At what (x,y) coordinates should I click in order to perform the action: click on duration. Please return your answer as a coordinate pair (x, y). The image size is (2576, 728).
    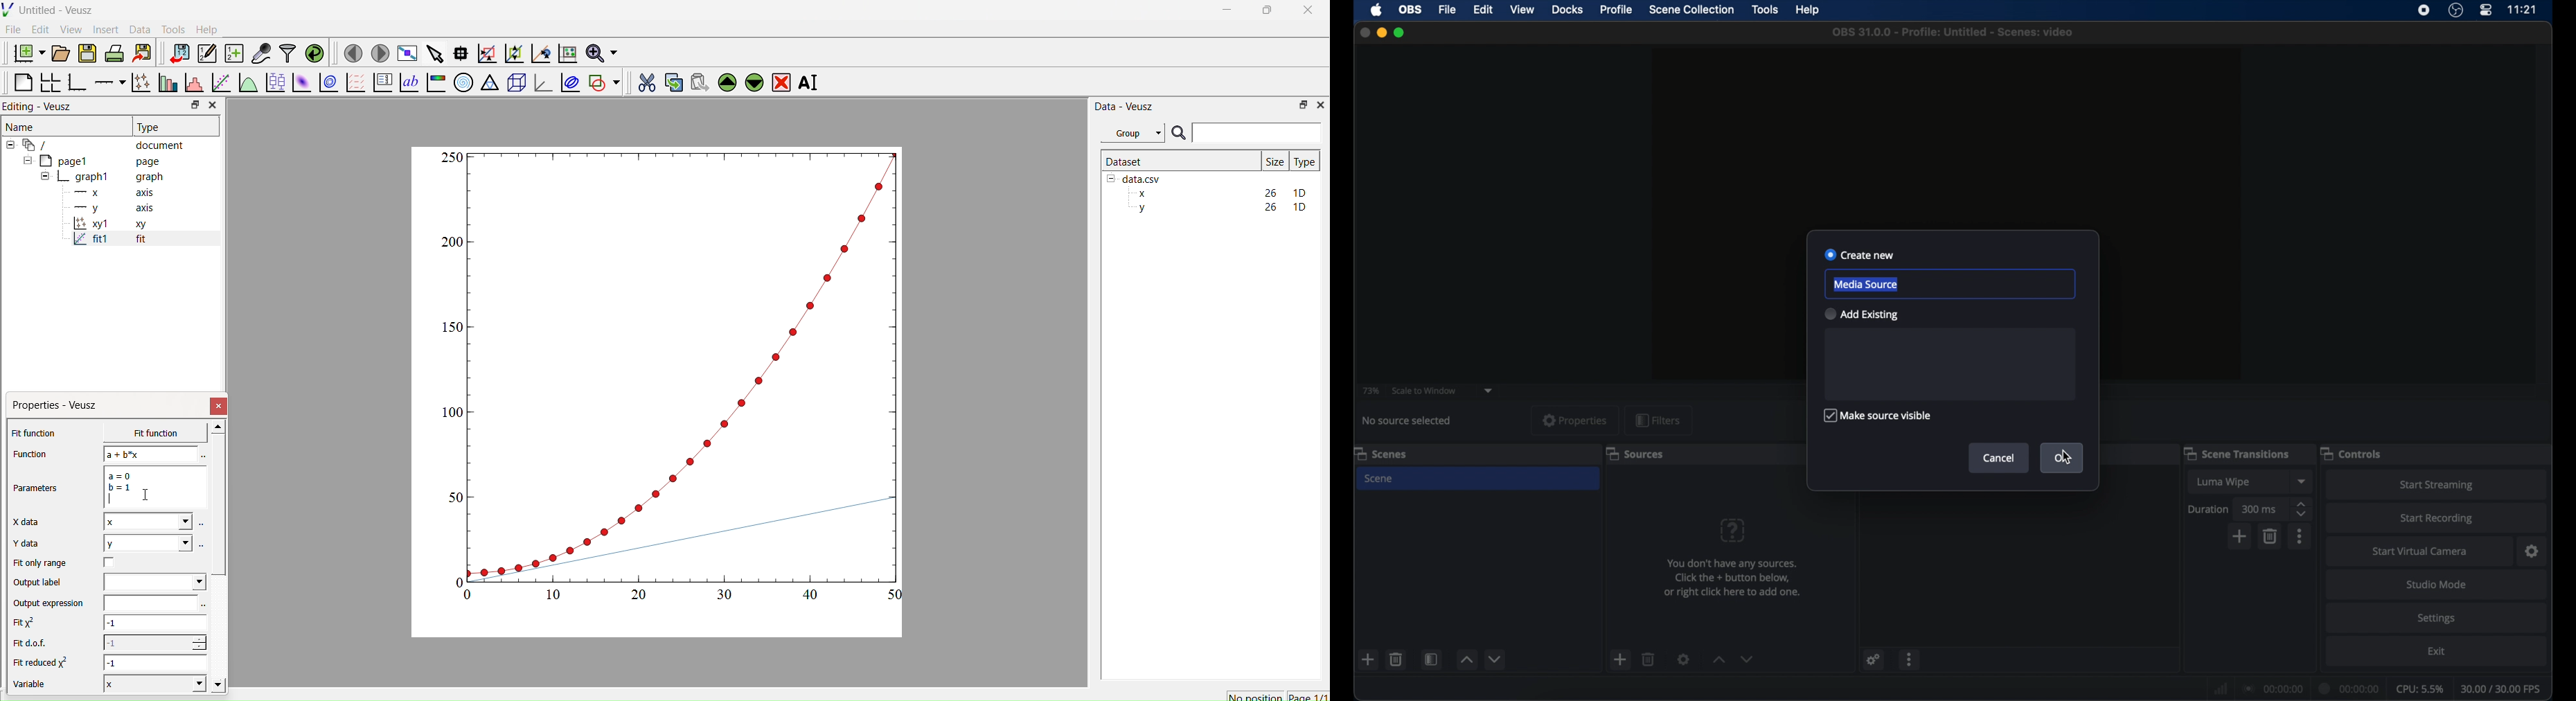
    Looking at the image, I should click on (2209, 509).